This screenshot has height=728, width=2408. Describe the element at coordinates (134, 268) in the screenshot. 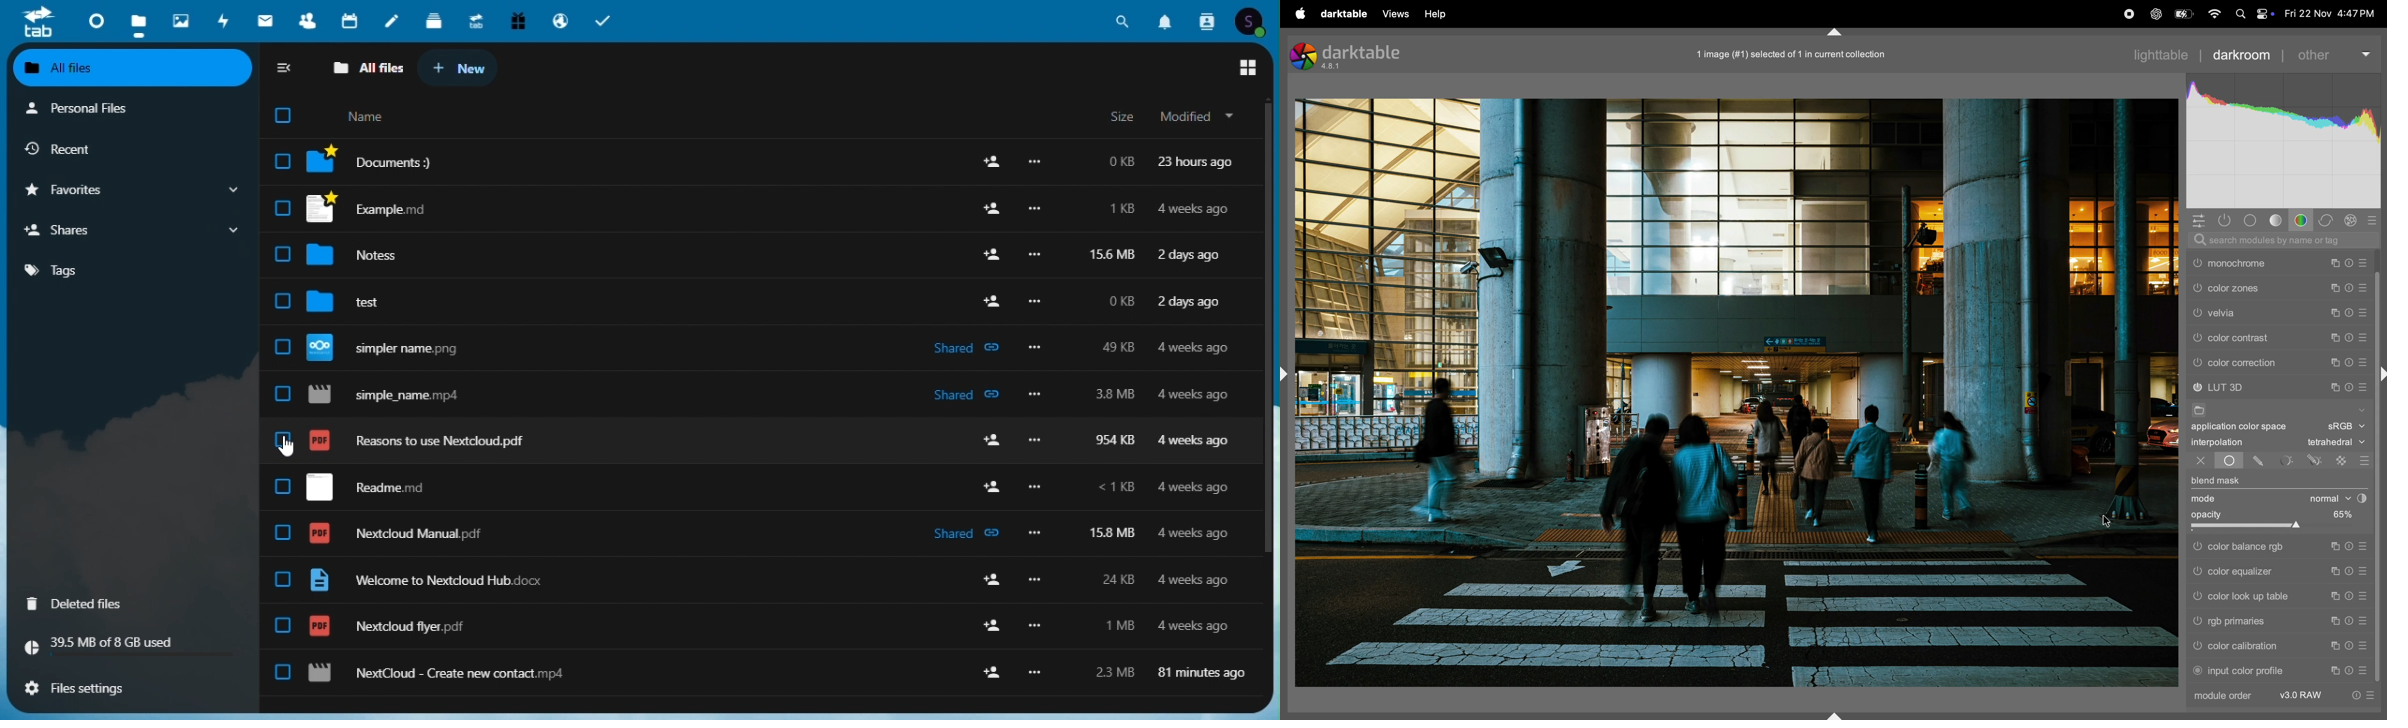

I see `tags` at that location.